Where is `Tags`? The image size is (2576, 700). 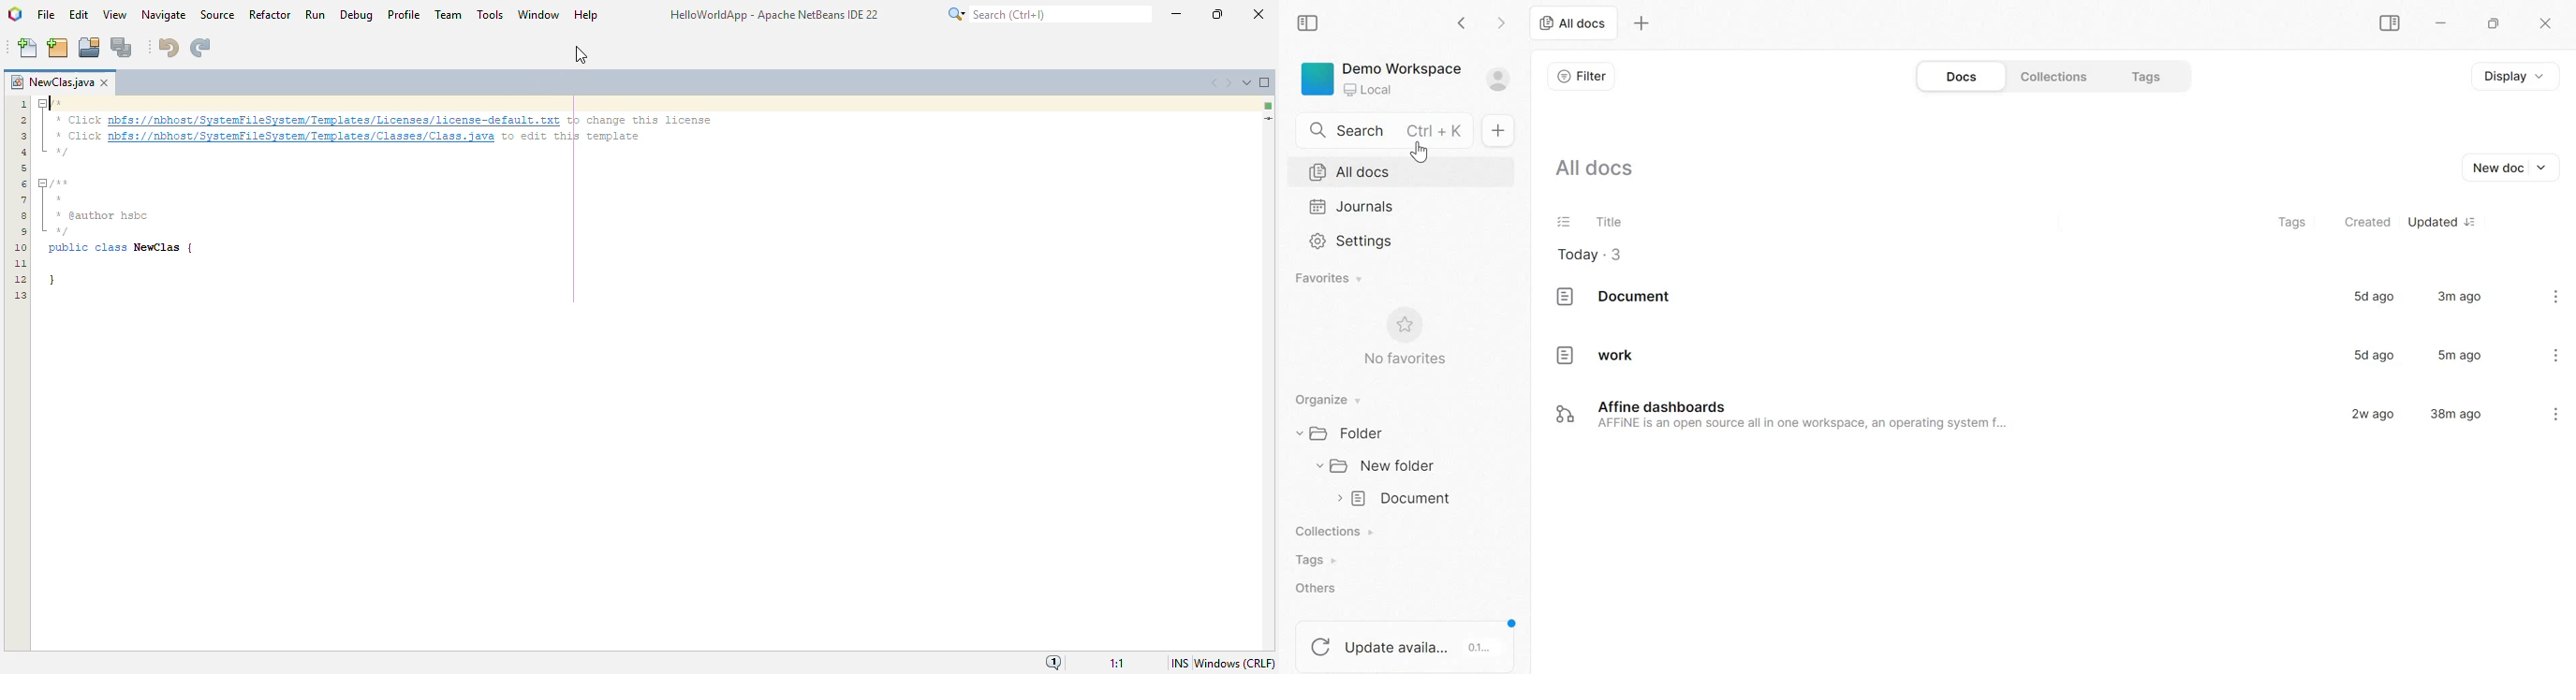
Tags is located at coordinates (2149, 75).